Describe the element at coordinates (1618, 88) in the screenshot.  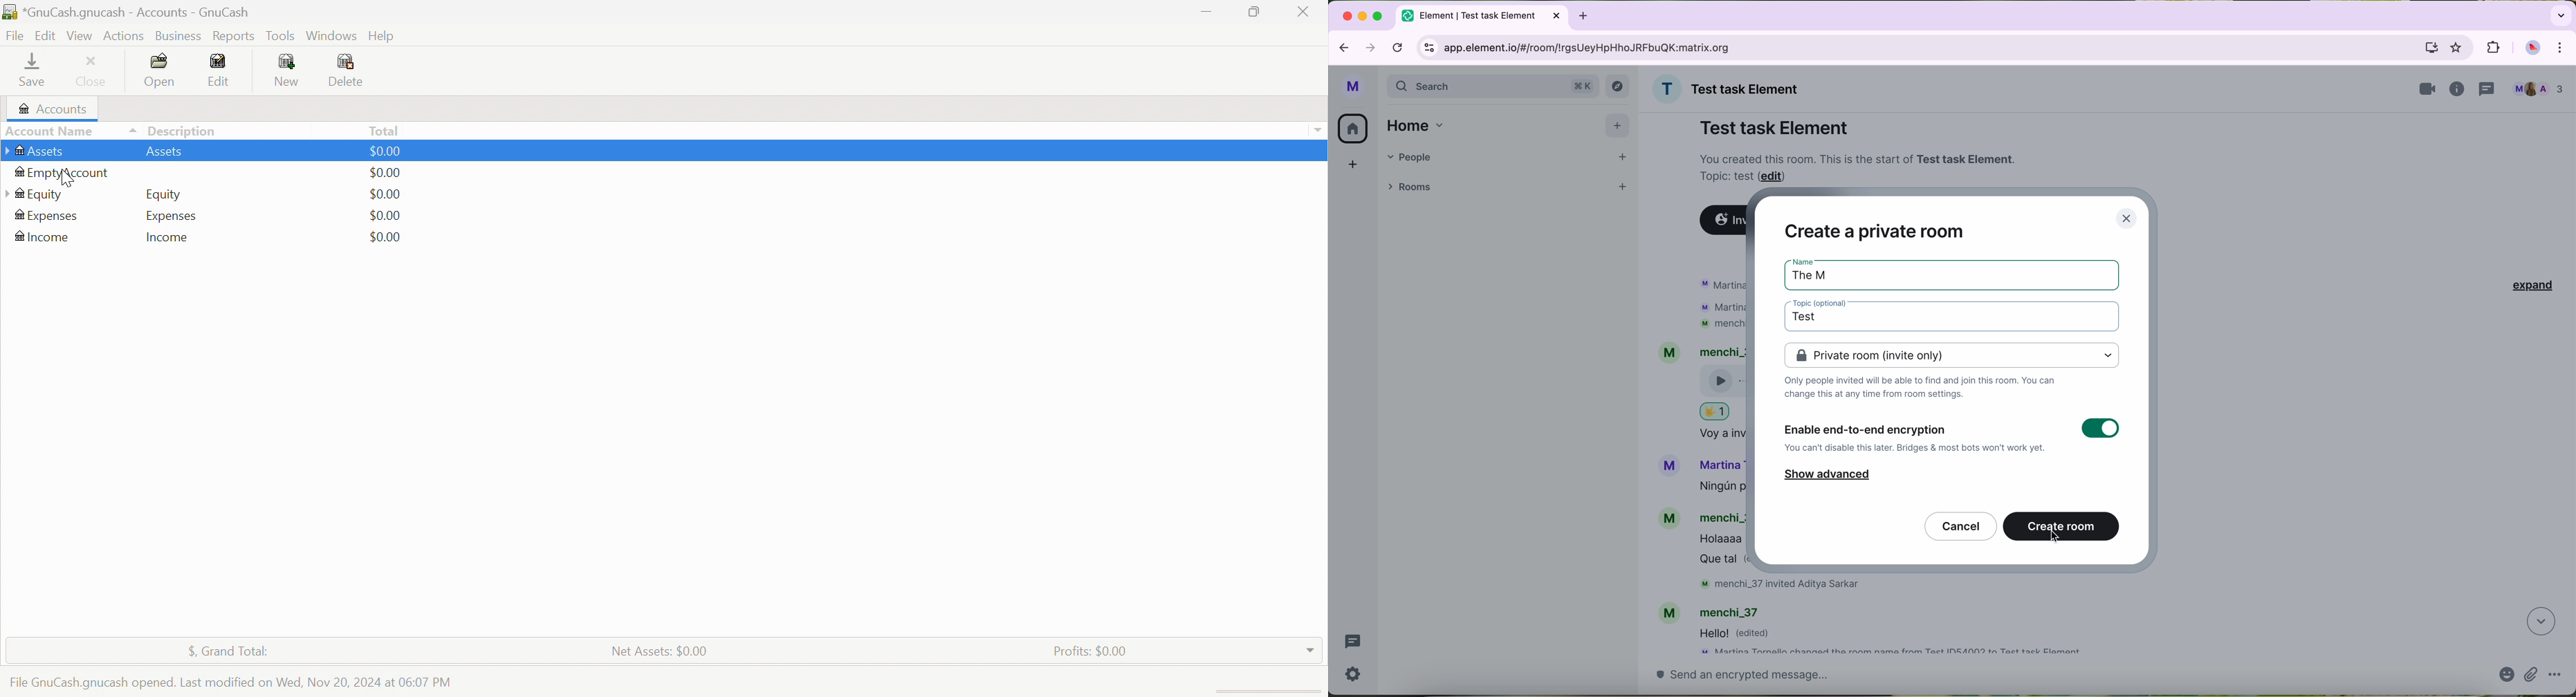
I see `explore button` at that location.